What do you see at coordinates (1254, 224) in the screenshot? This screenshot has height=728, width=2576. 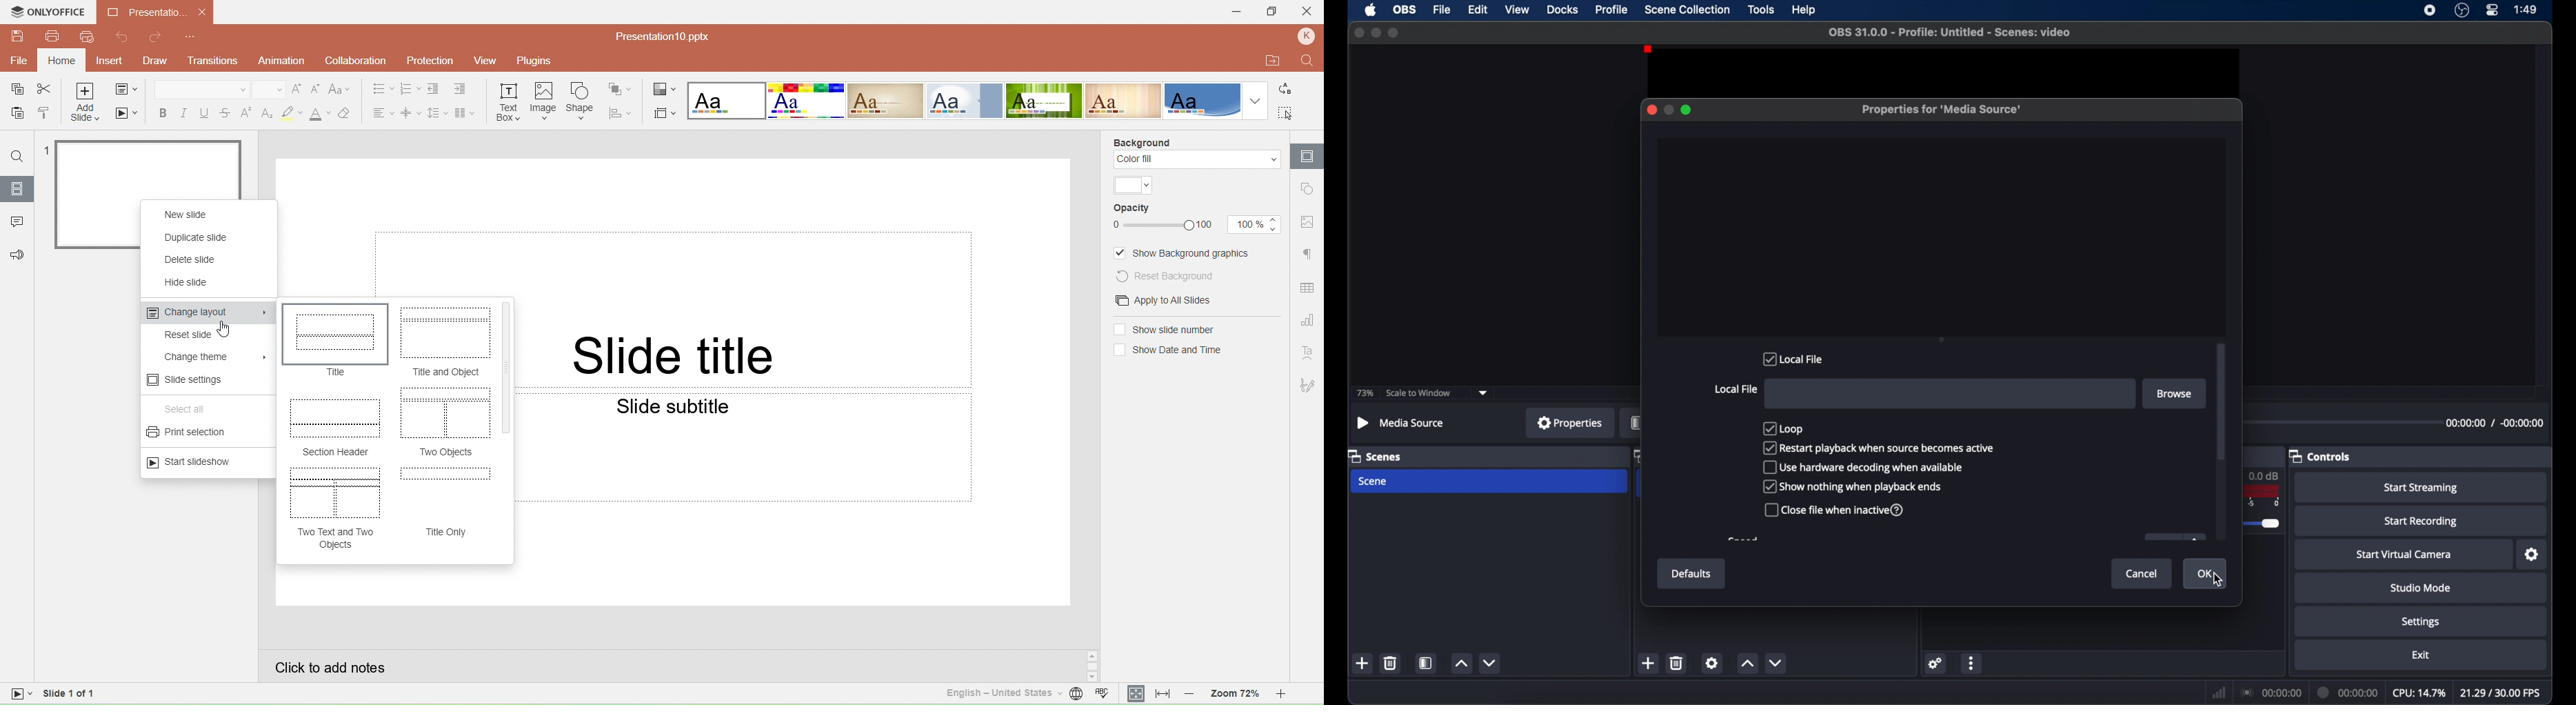 I see `Opacity size` at bounding box center [1254, 224].